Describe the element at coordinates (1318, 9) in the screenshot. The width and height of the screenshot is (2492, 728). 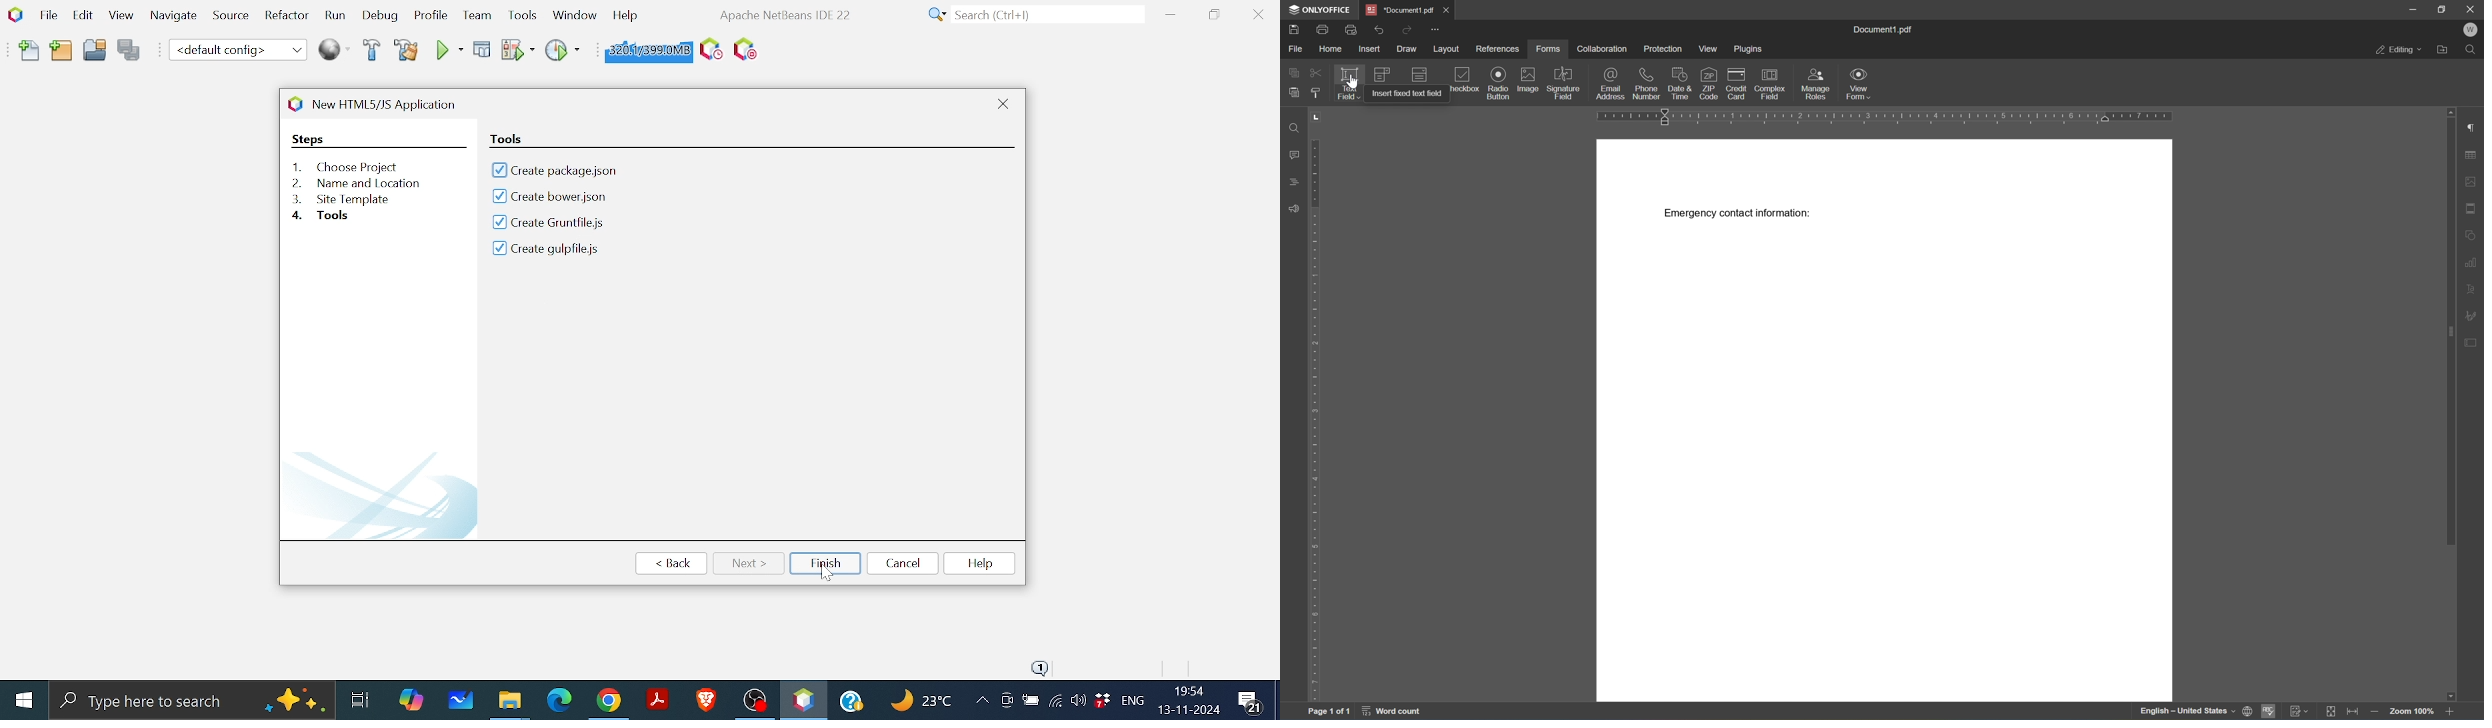
I see `ONLYOFFICE` at that location.